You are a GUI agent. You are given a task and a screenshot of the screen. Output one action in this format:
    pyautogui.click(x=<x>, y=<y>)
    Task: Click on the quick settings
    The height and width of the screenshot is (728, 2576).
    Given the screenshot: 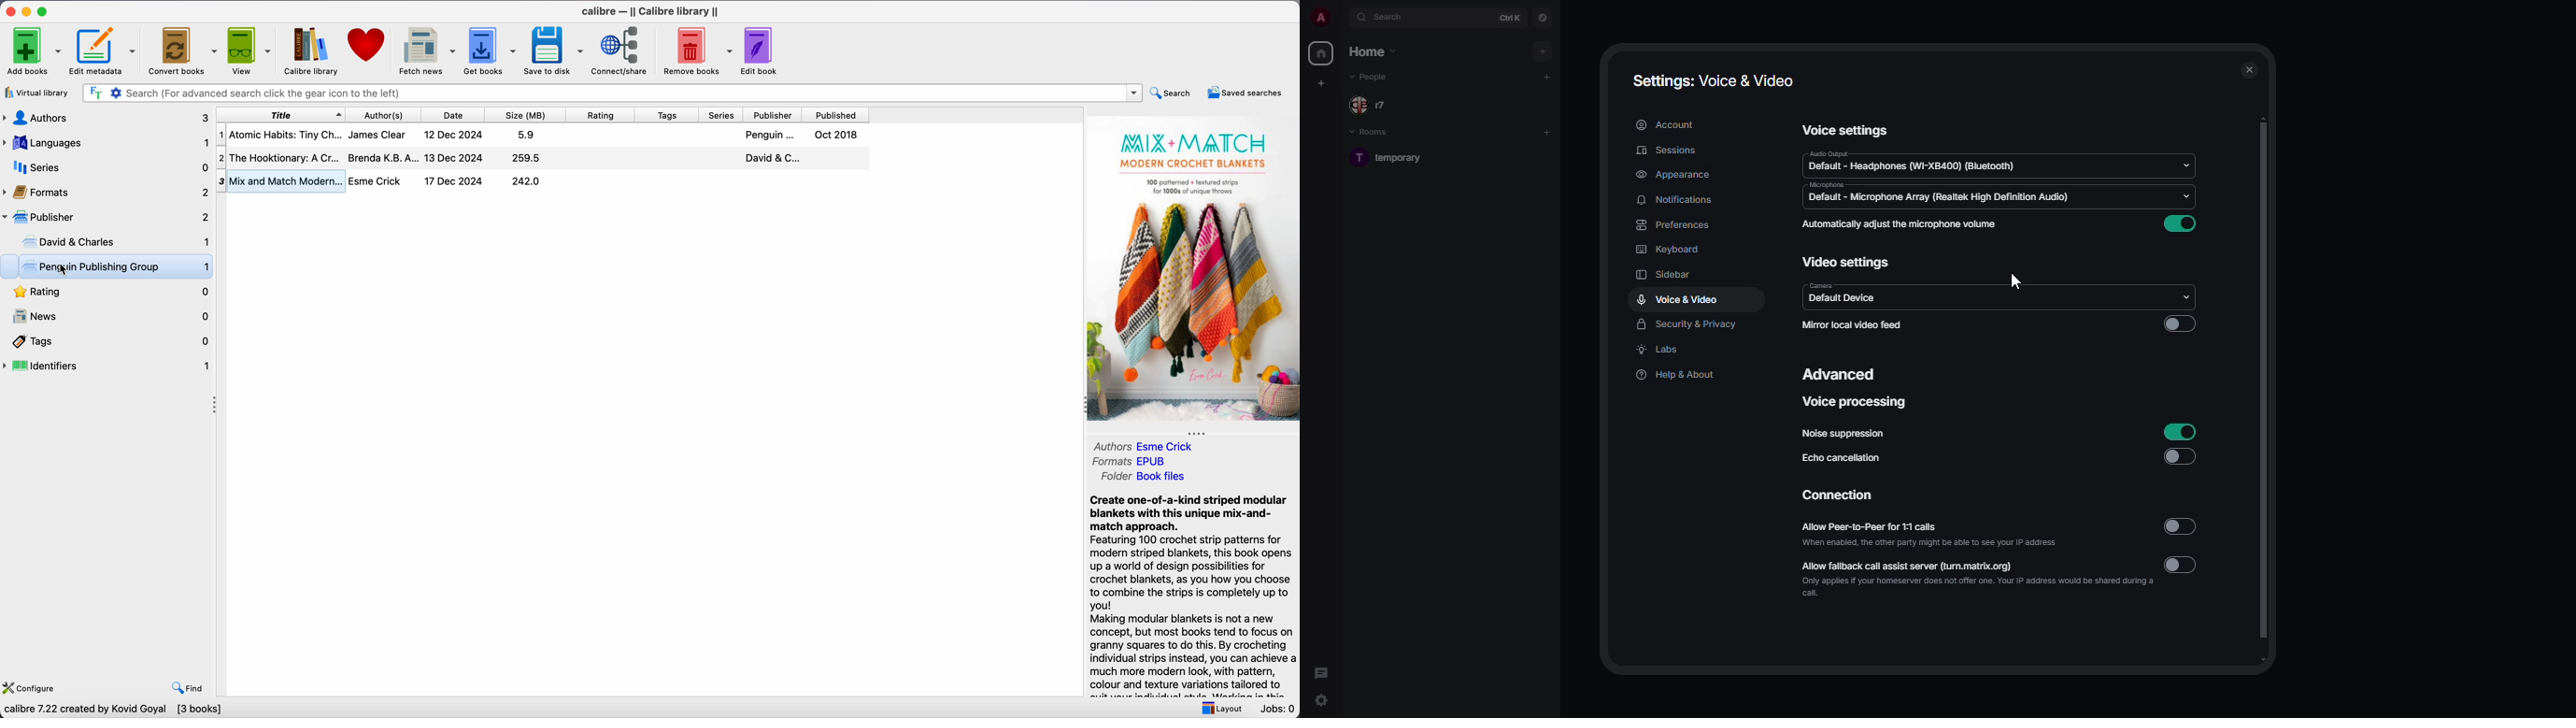 What is the action you would take?
    pyautogui.click(x=1321, y=704)
    